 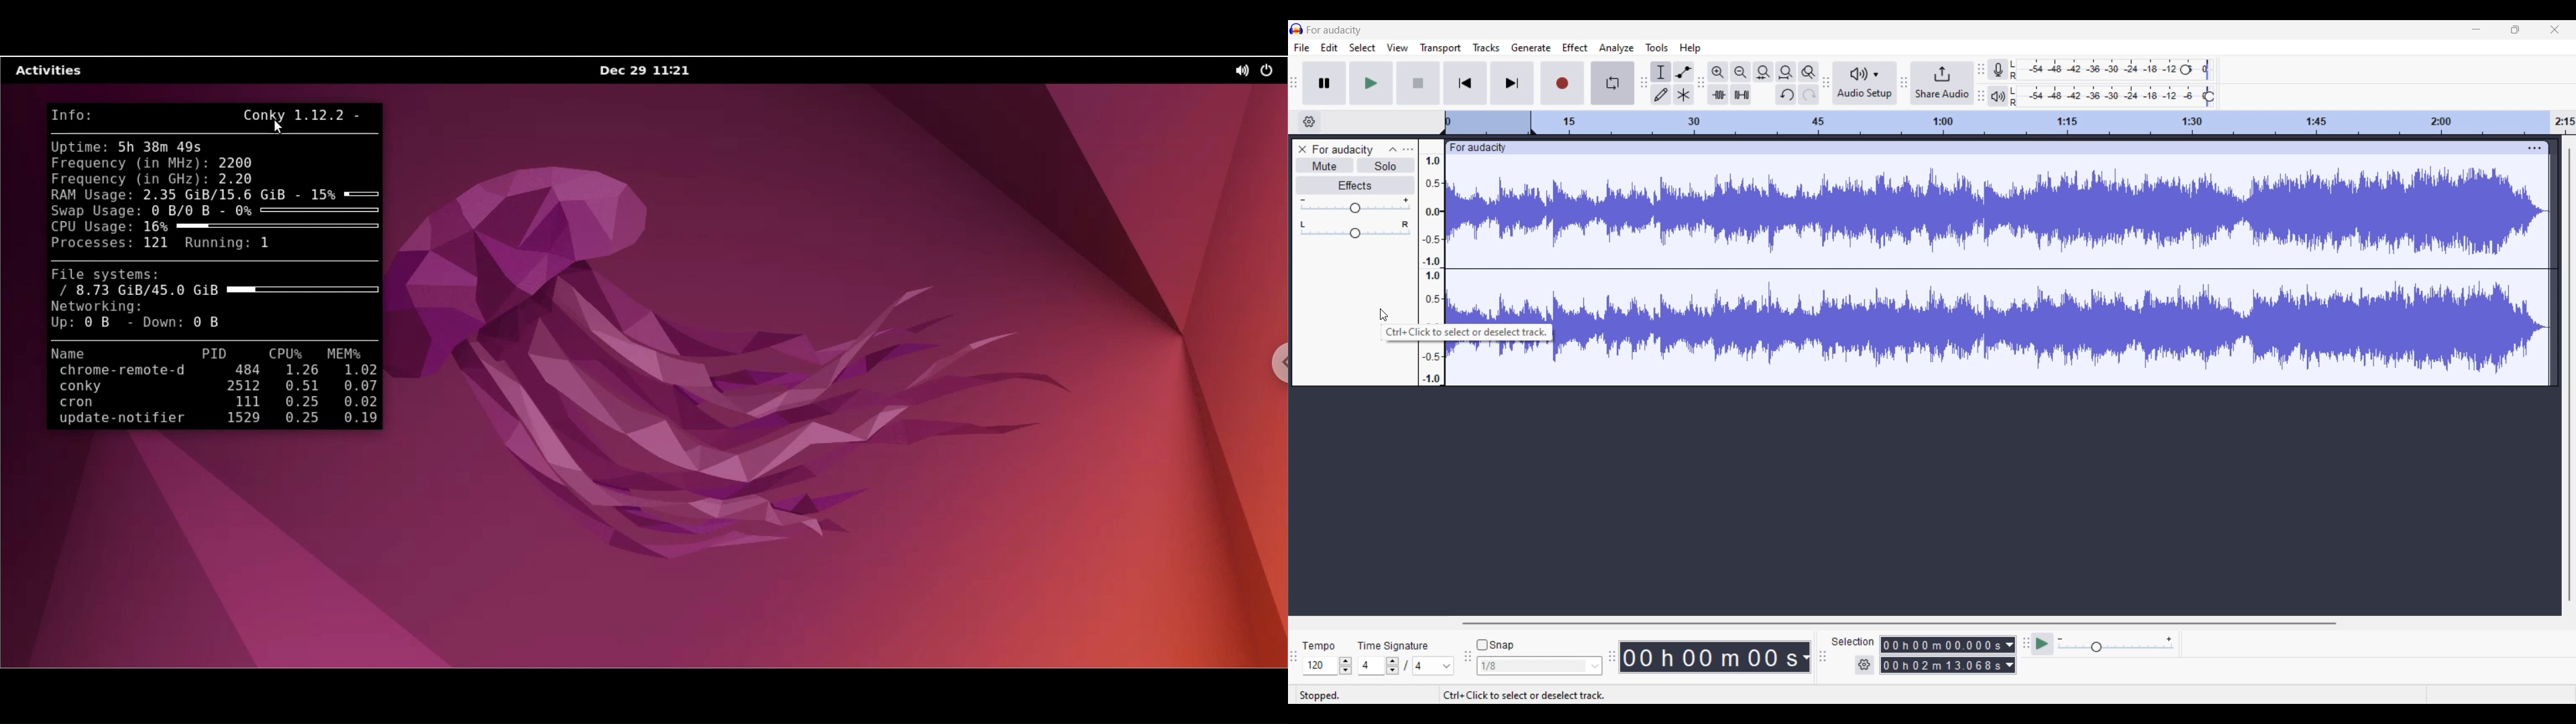 What do you see at coordinates (1386, 166) in the screenshot?
I see `Solo` at bounding box center [1386, 166].